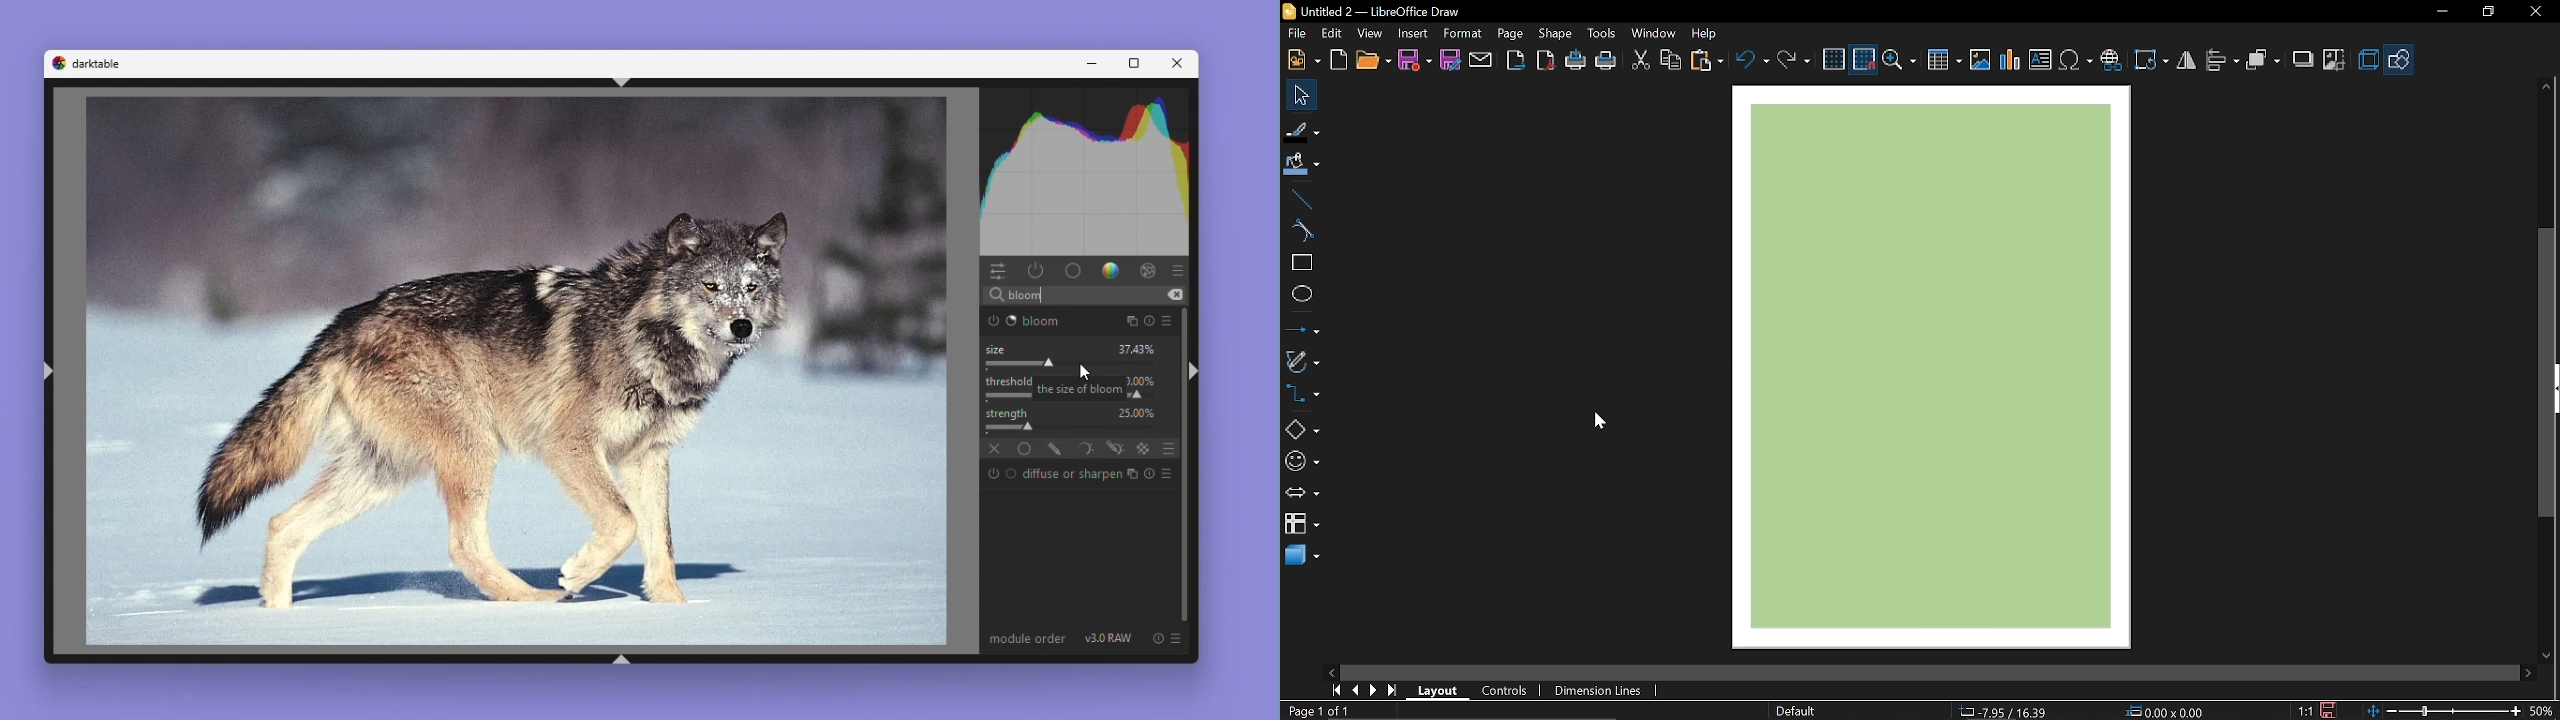  What do you see at coordinates (1518, 60) in the screenshot?
I see `Export` at bounding box center [1518, 60].